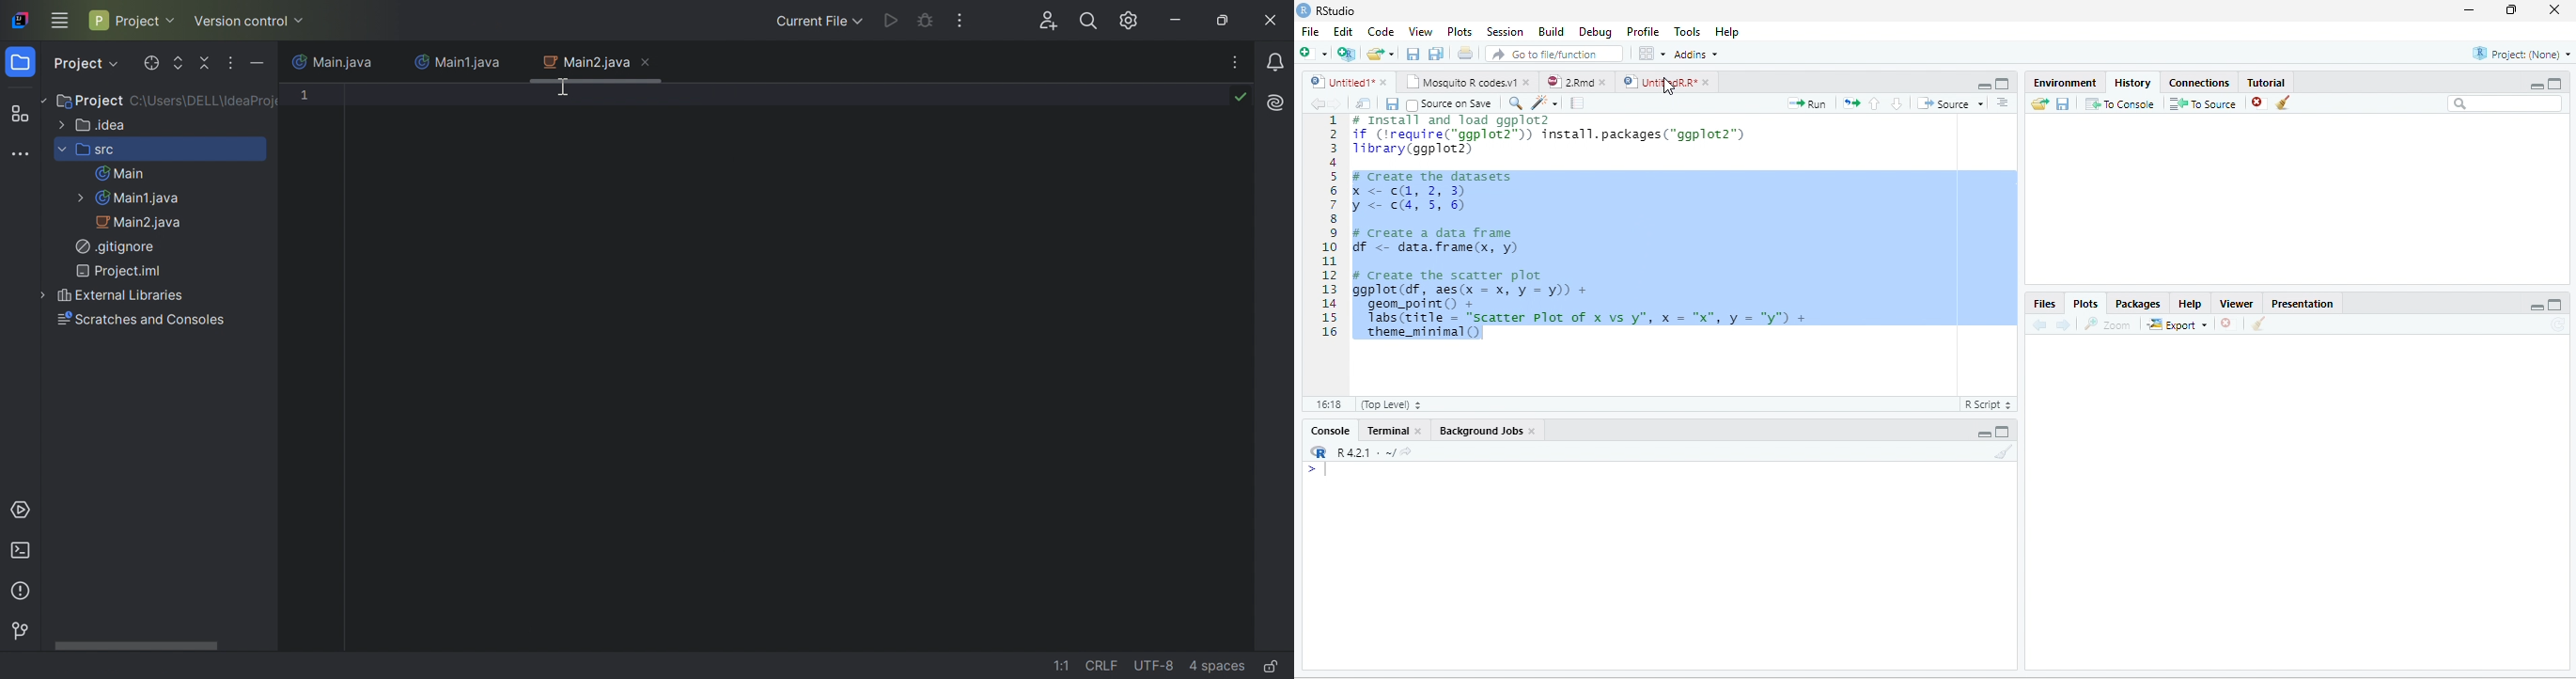 The image size is (2576, 700). Describe the element at coordinates (132, 197) in the screenshot. I see `Main1.java` at that location.